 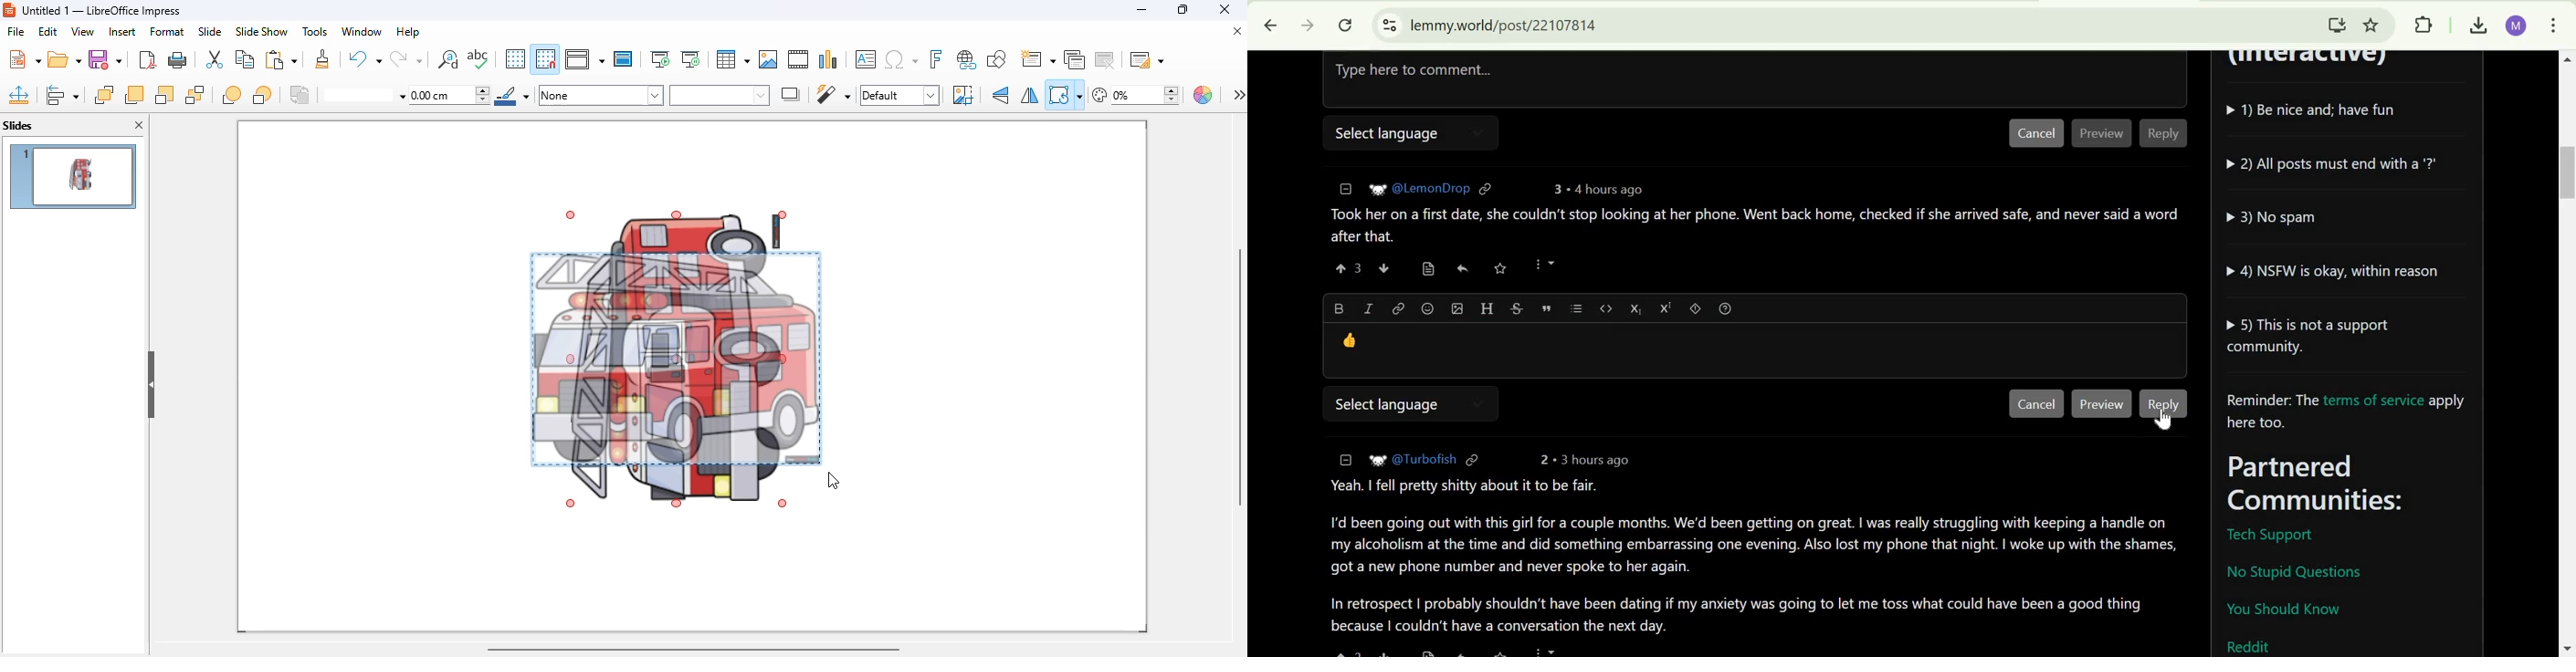 What do you see at coordinates (47, 31) in the screenshot?
I see `edit` at bounding box center [47, 31].